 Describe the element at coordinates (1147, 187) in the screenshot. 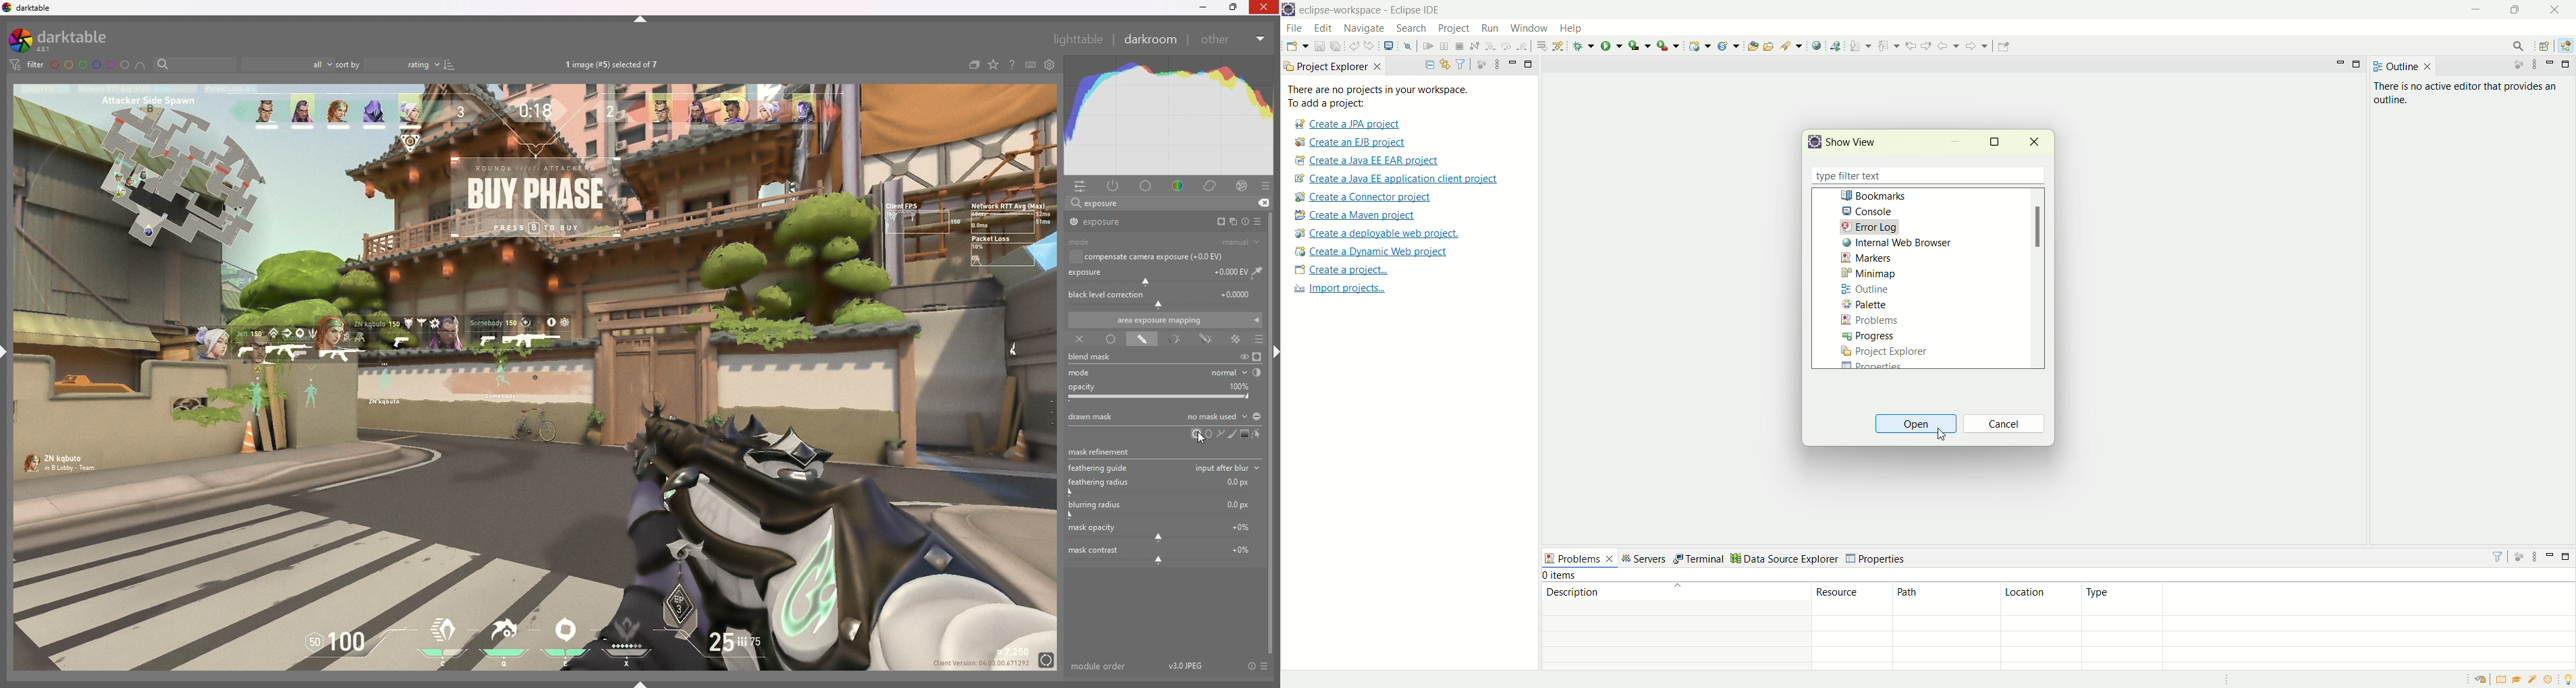

I see `base` at that location.